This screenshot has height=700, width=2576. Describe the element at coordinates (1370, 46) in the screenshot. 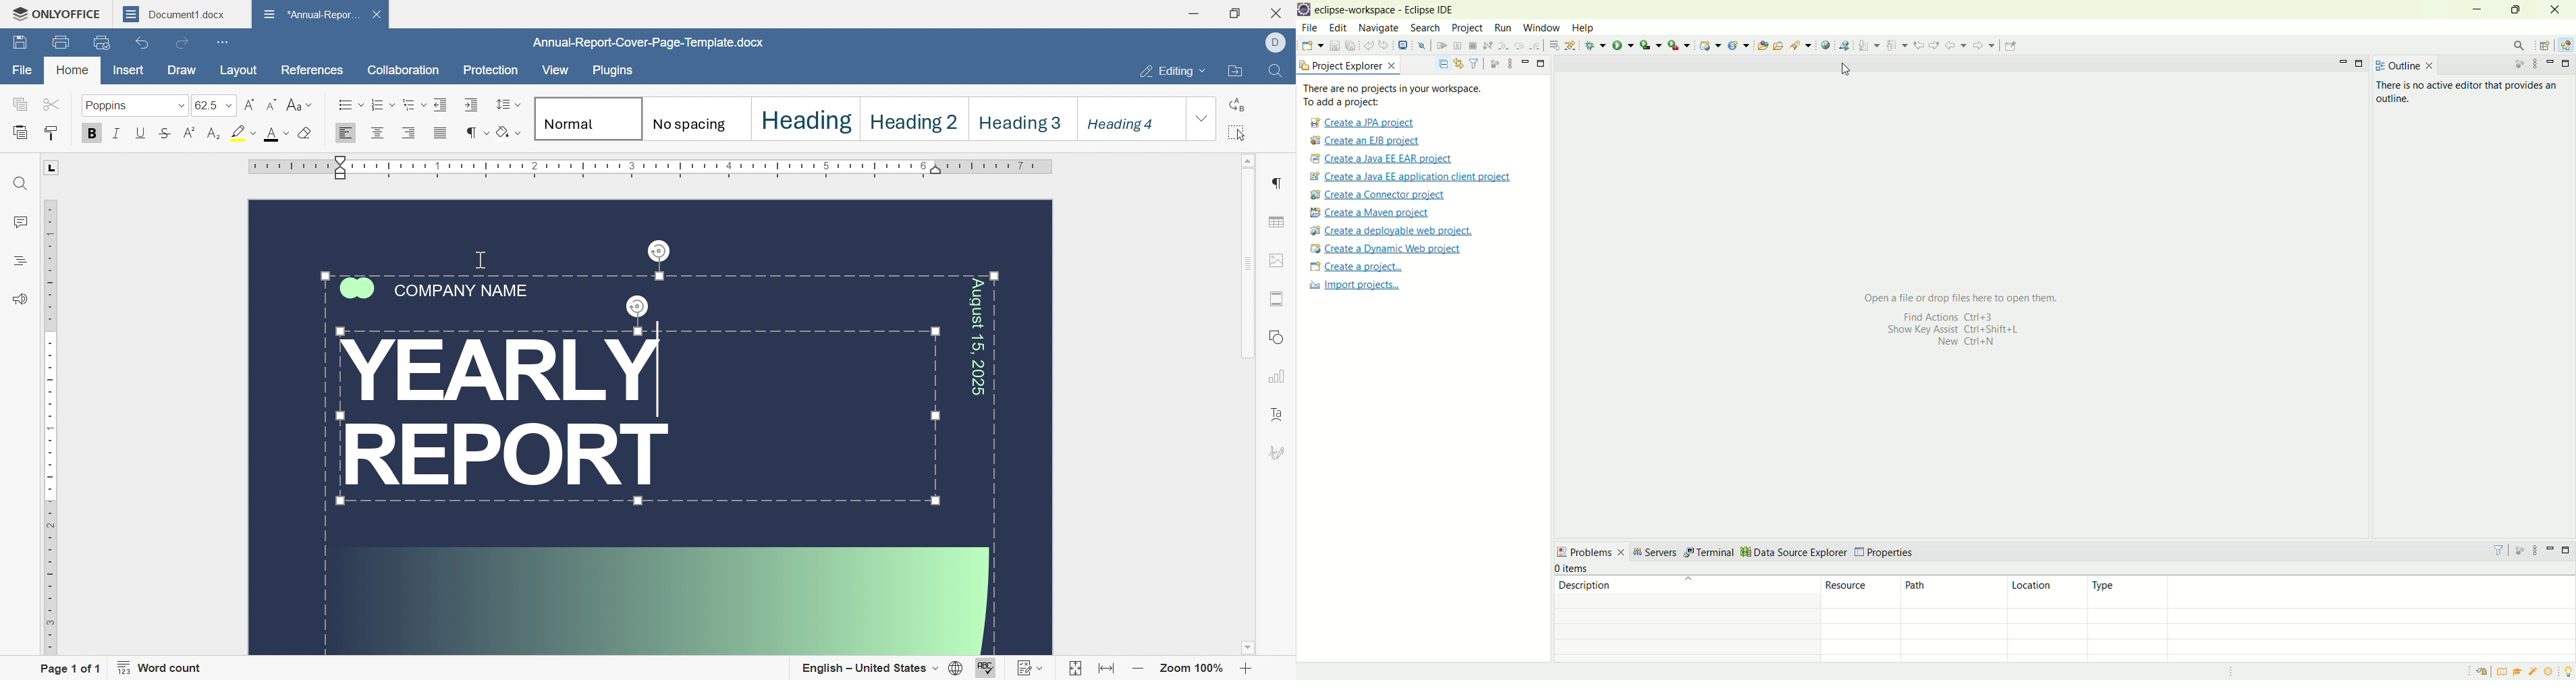

I see `undo` at that location.